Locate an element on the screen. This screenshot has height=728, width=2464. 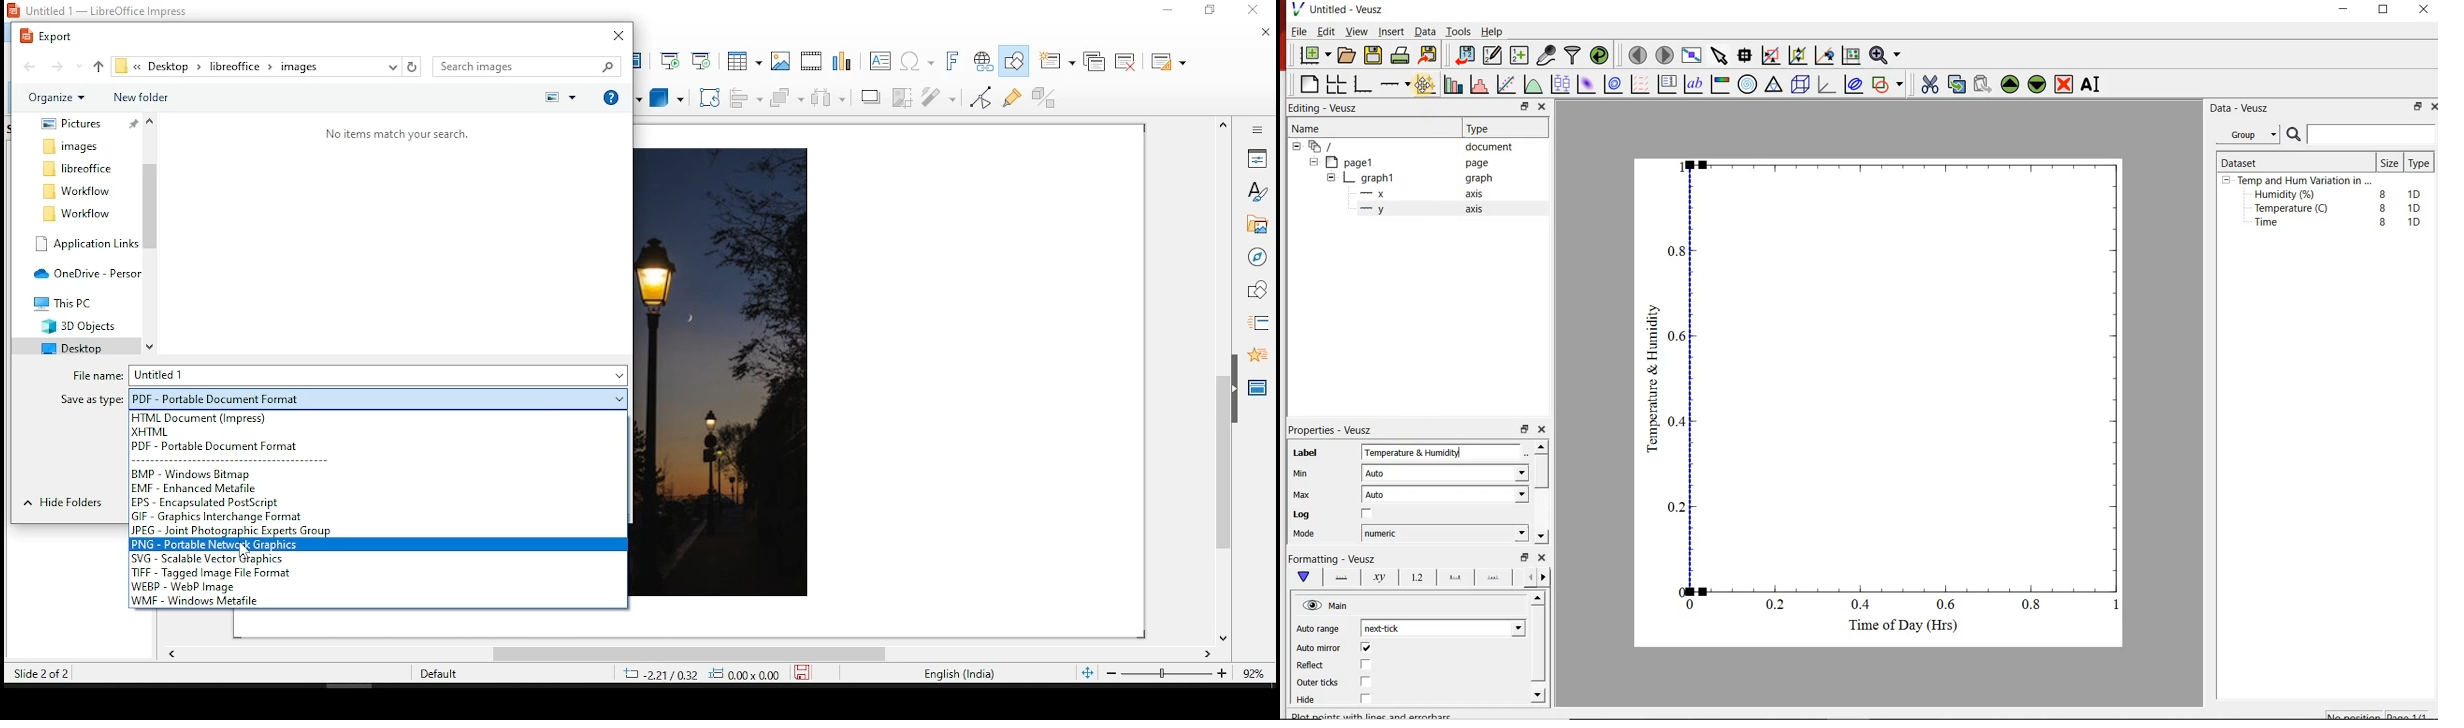
toggle point edit mode is located at coordinates (981, 100).